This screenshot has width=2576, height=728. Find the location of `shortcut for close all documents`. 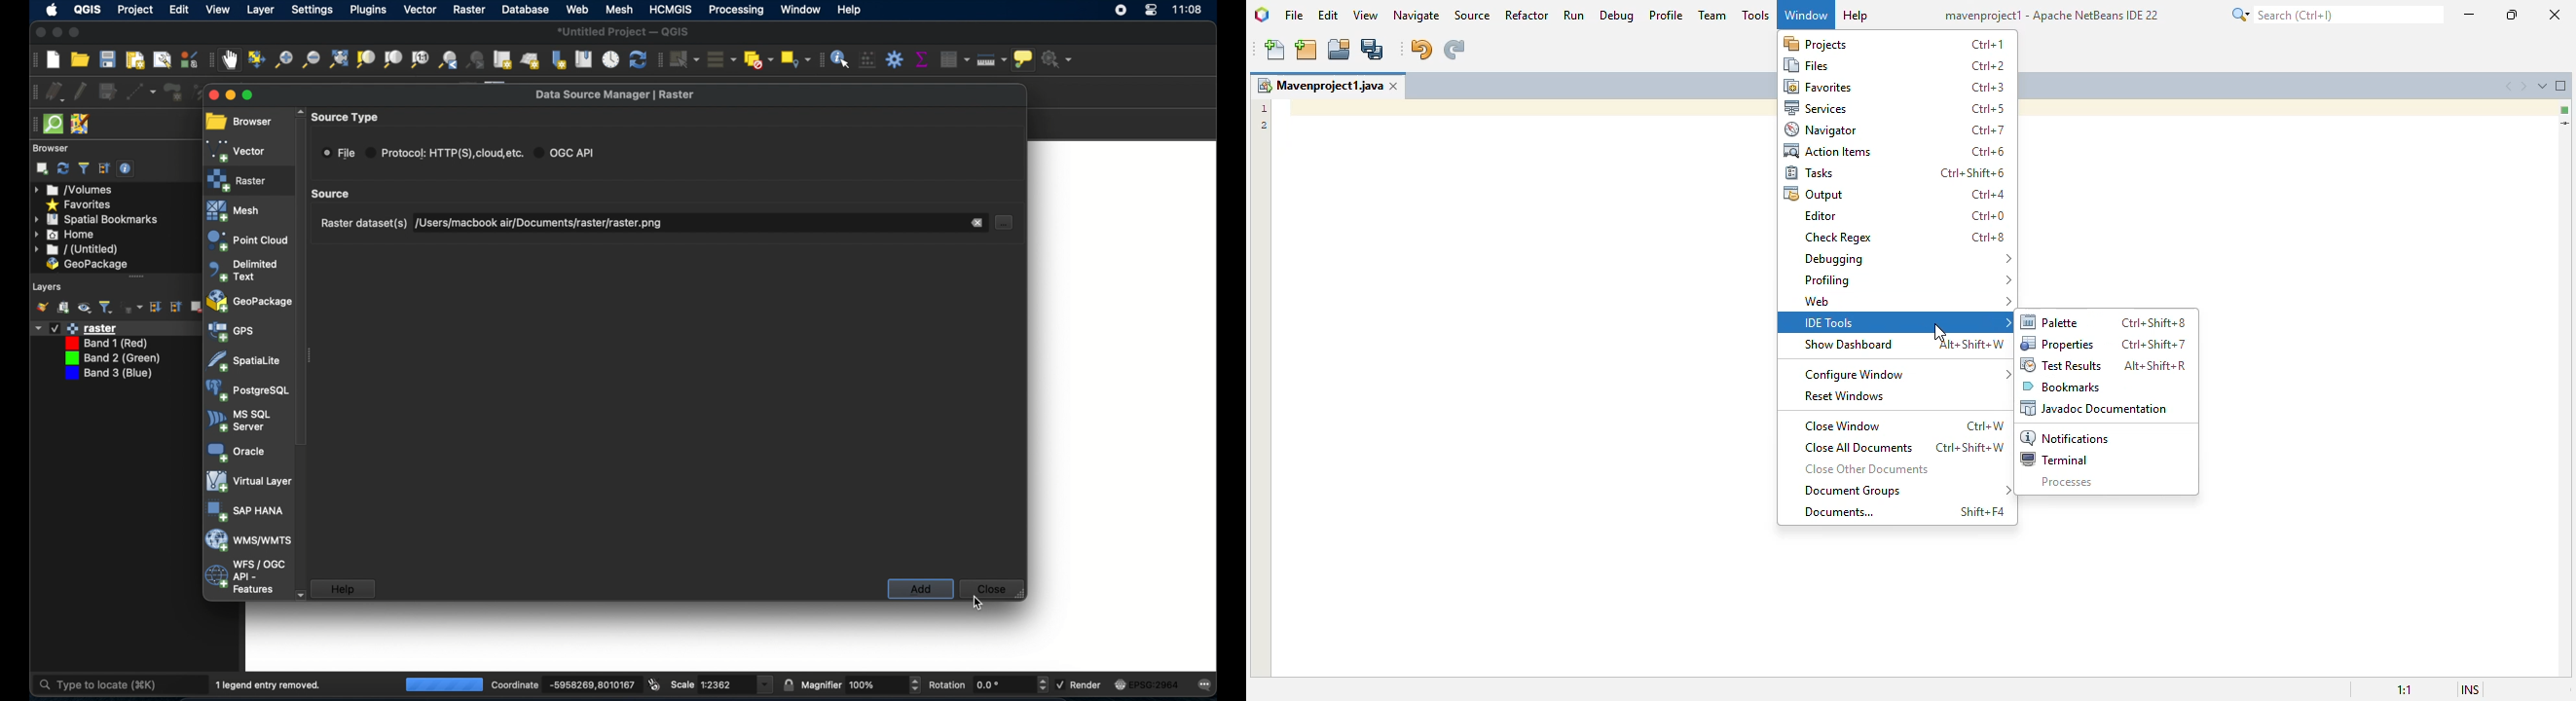

shortcut for close all documents is located at coordinates (1969, 447).